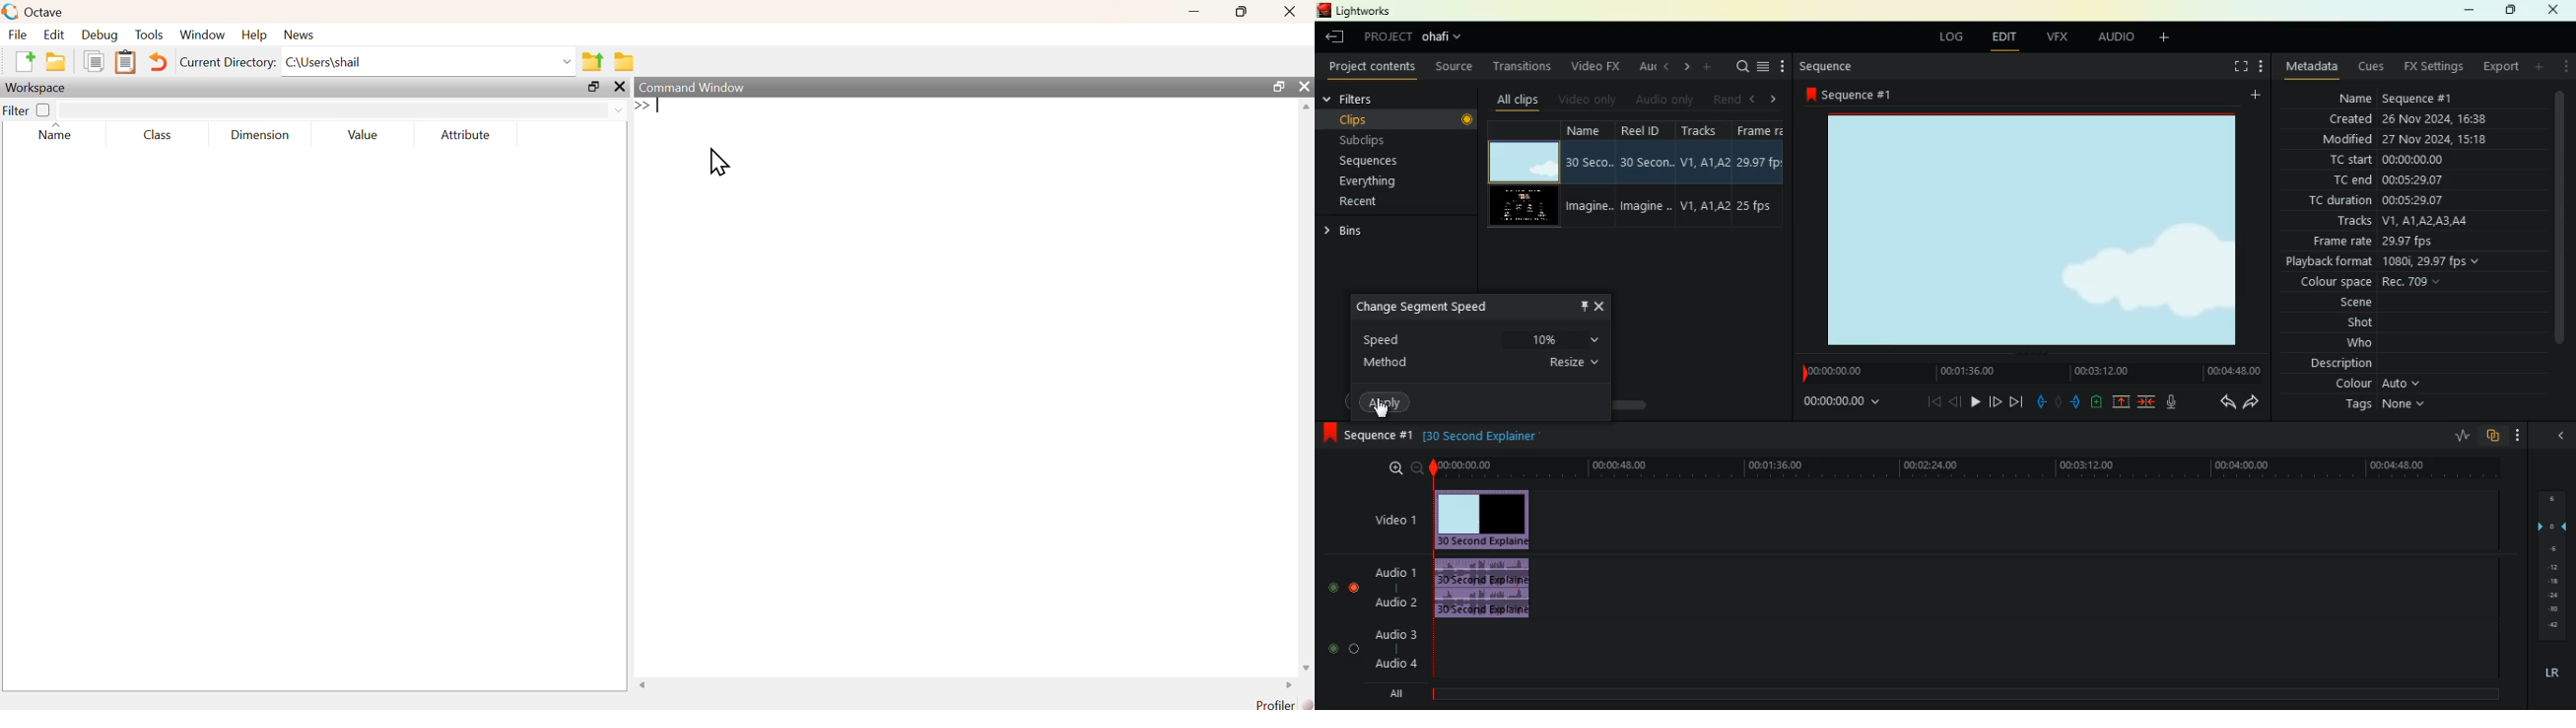  Describe the element at coordinates (1584, 306) in the screenshot. I see `pin` at that location.